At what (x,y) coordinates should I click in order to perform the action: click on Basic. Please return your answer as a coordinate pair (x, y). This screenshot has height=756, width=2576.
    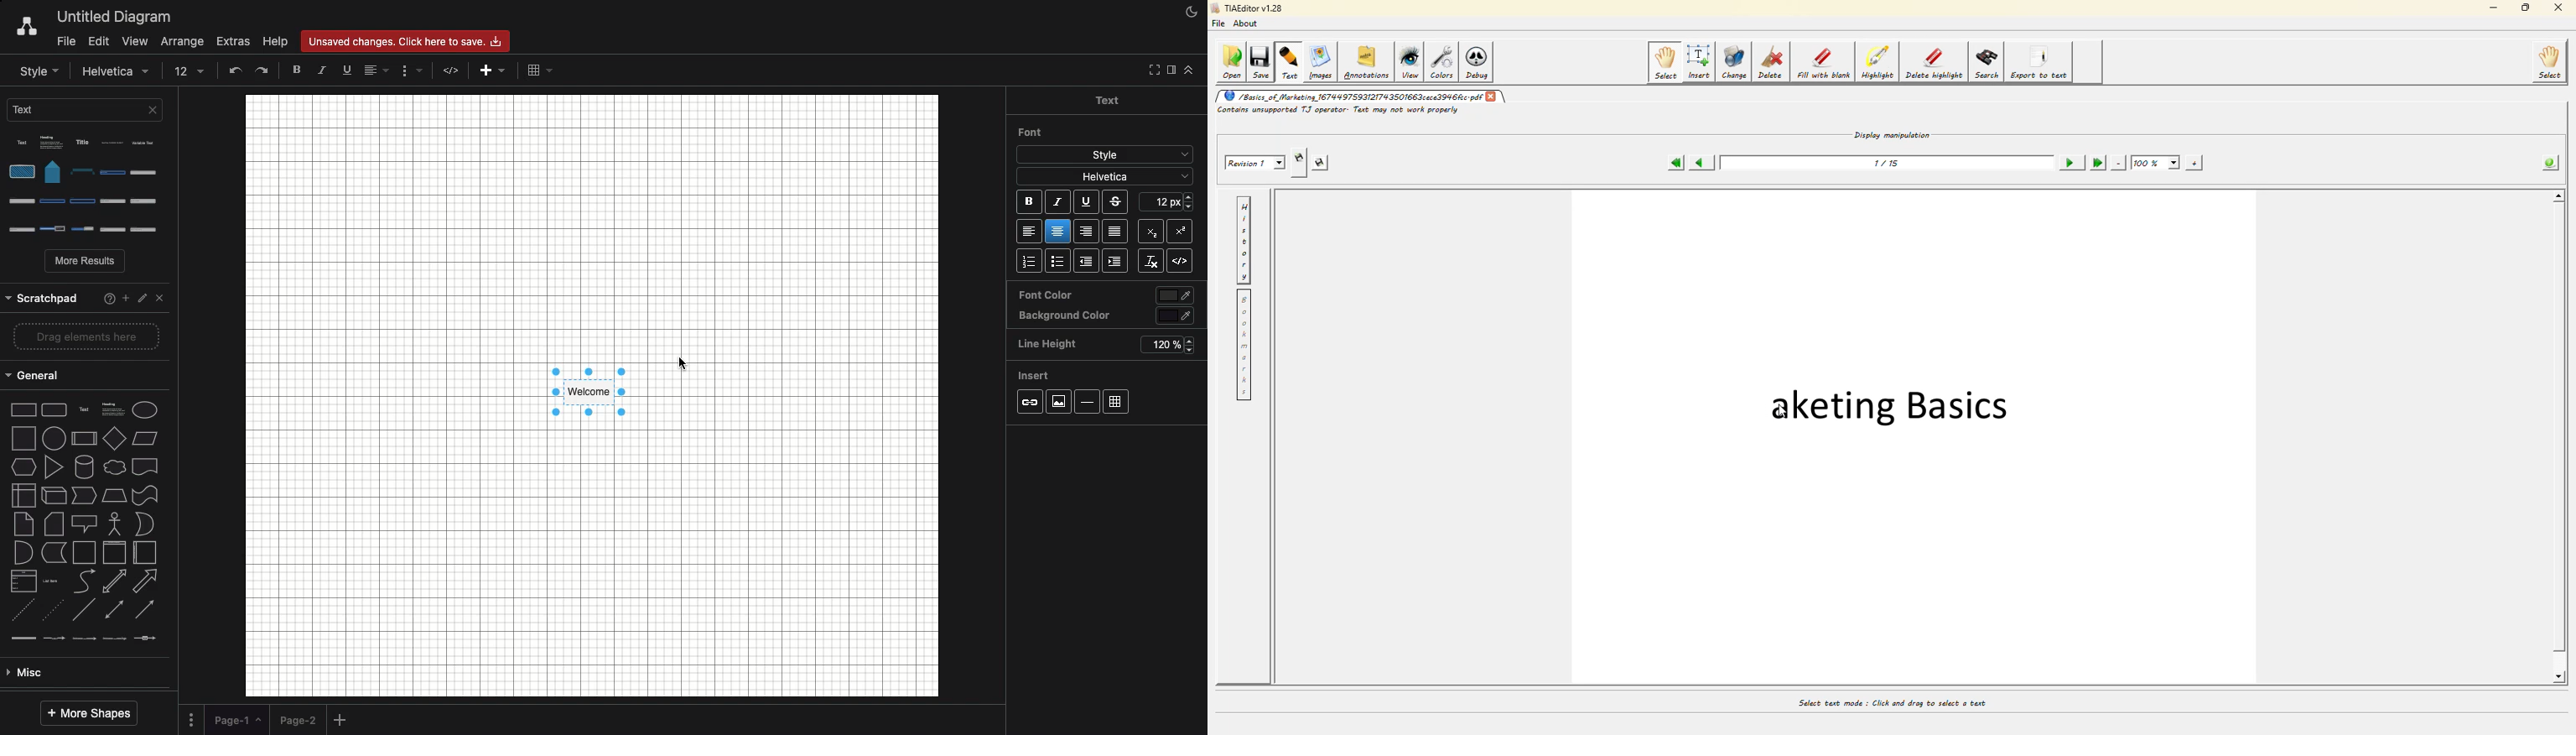
    Looking at the image, I should click on (85, 581).